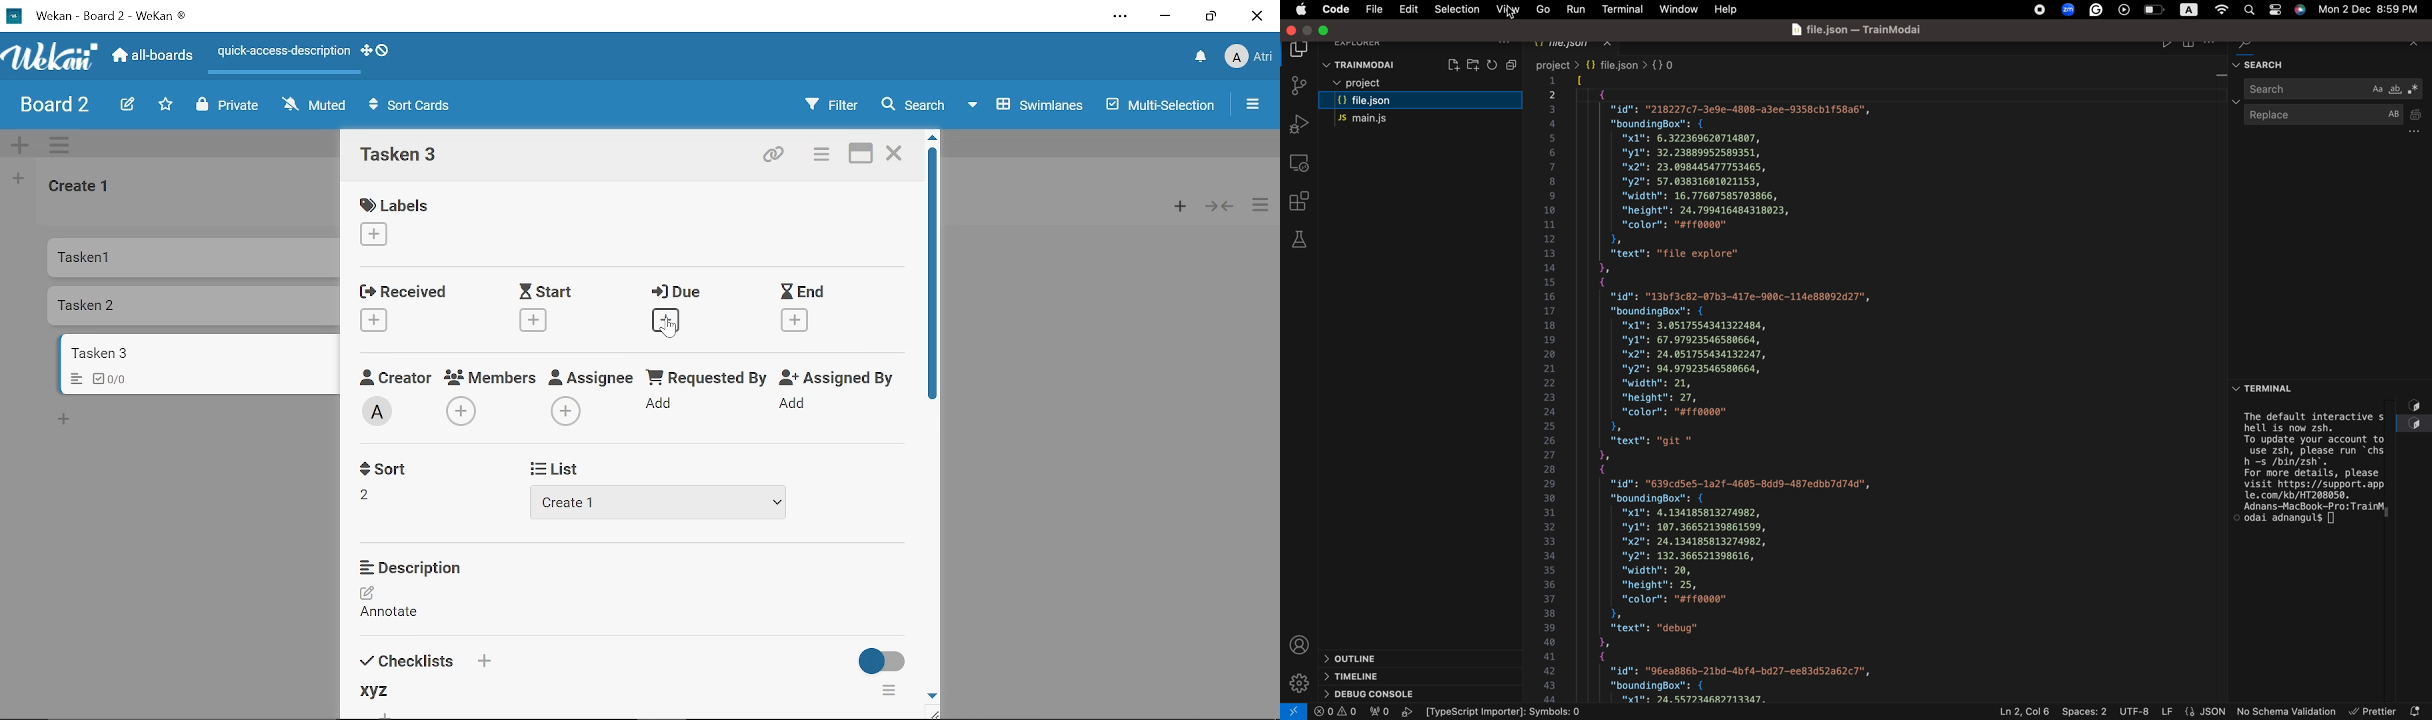 The image size is (2436, 728). Describe the element at coordinates (1248, 58) in the screenshot. I see `Profile name` at that location.